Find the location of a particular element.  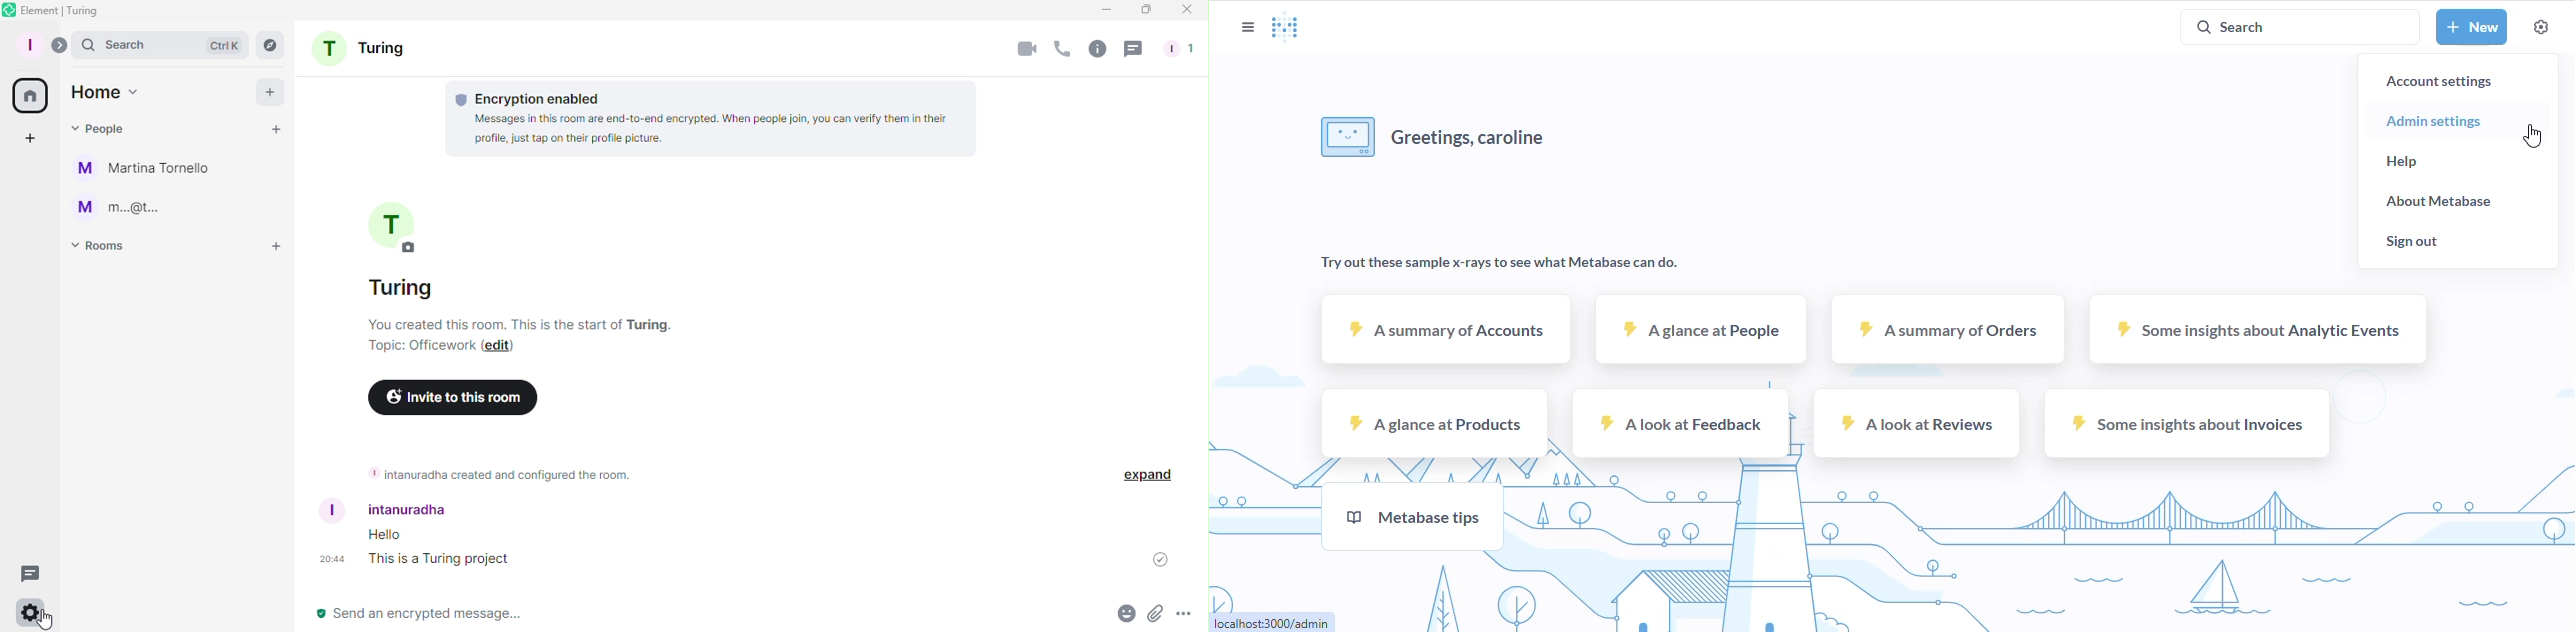

Room info is located at coordinates (1096, 50).